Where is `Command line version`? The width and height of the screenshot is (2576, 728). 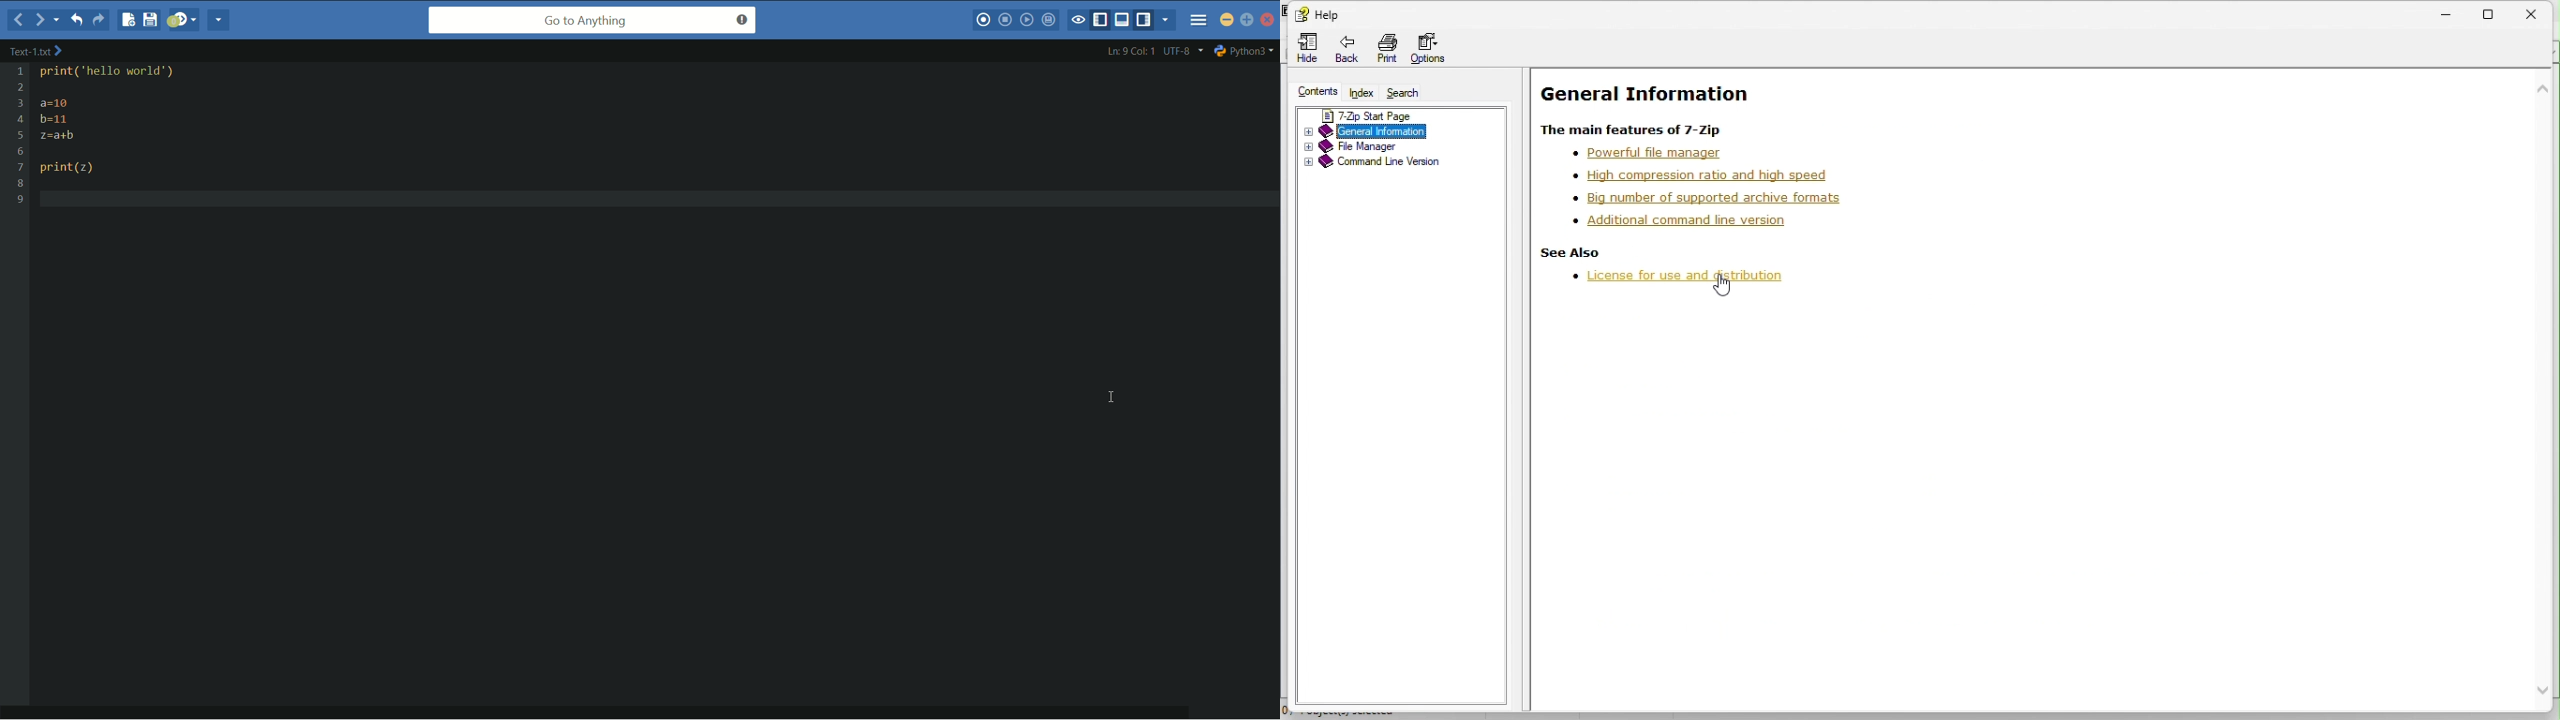
Command line version is located at coordinates (1400, 165).